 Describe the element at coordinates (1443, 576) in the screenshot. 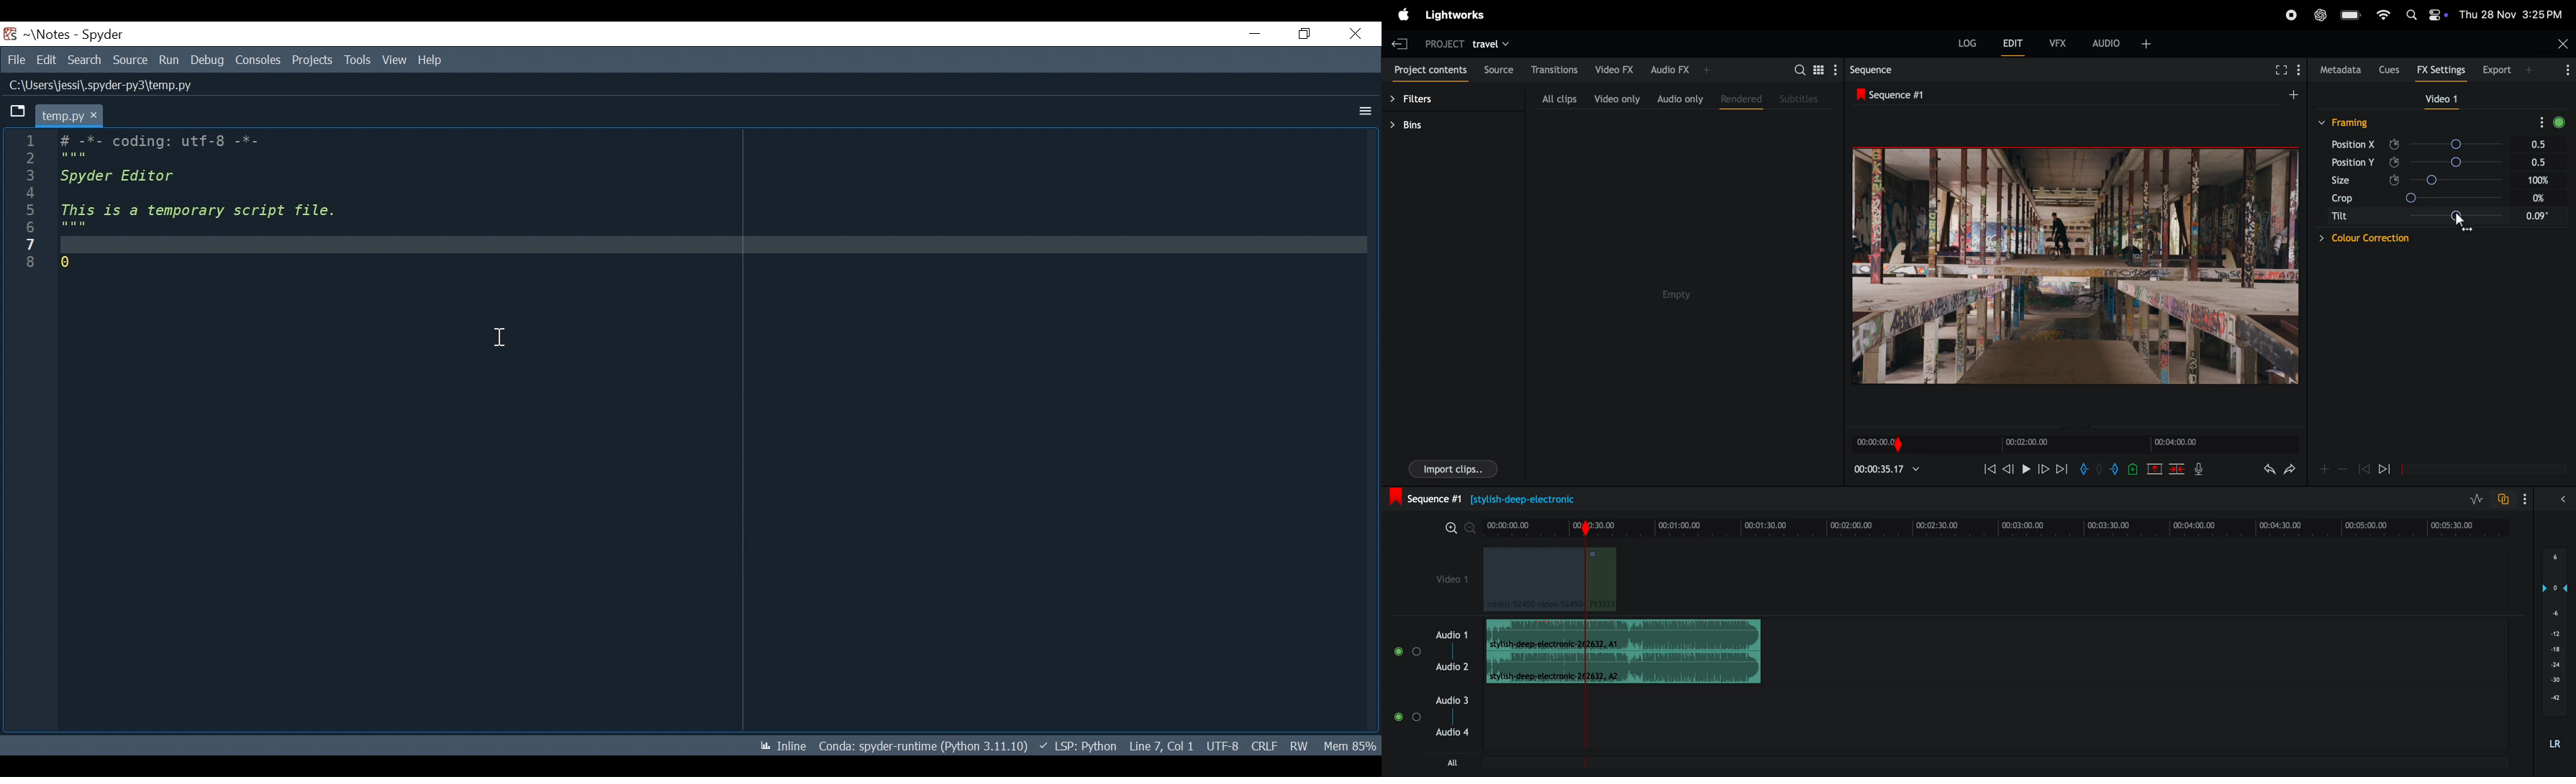

I see `video 1` at that location.